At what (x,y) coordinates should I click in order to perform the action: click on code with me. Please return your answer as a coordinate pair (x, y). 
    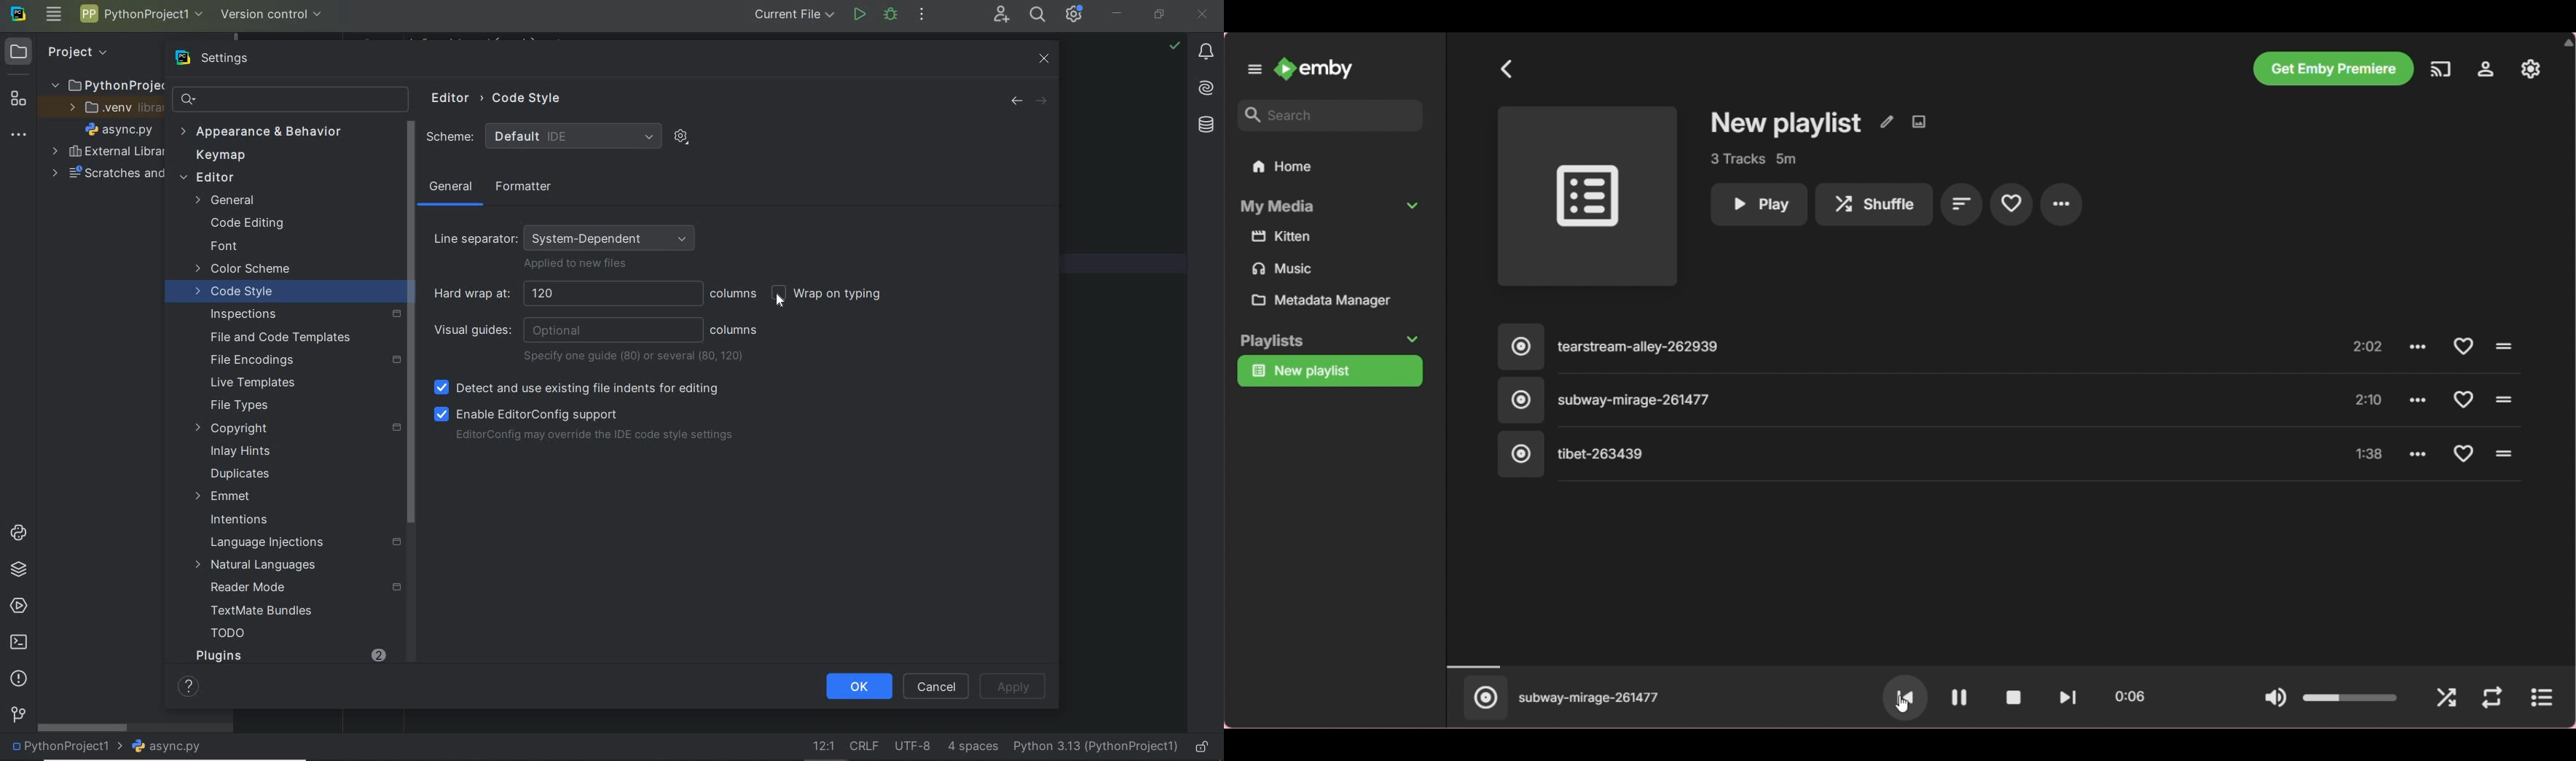
    Looking at the image, I should click on (1000, 16).